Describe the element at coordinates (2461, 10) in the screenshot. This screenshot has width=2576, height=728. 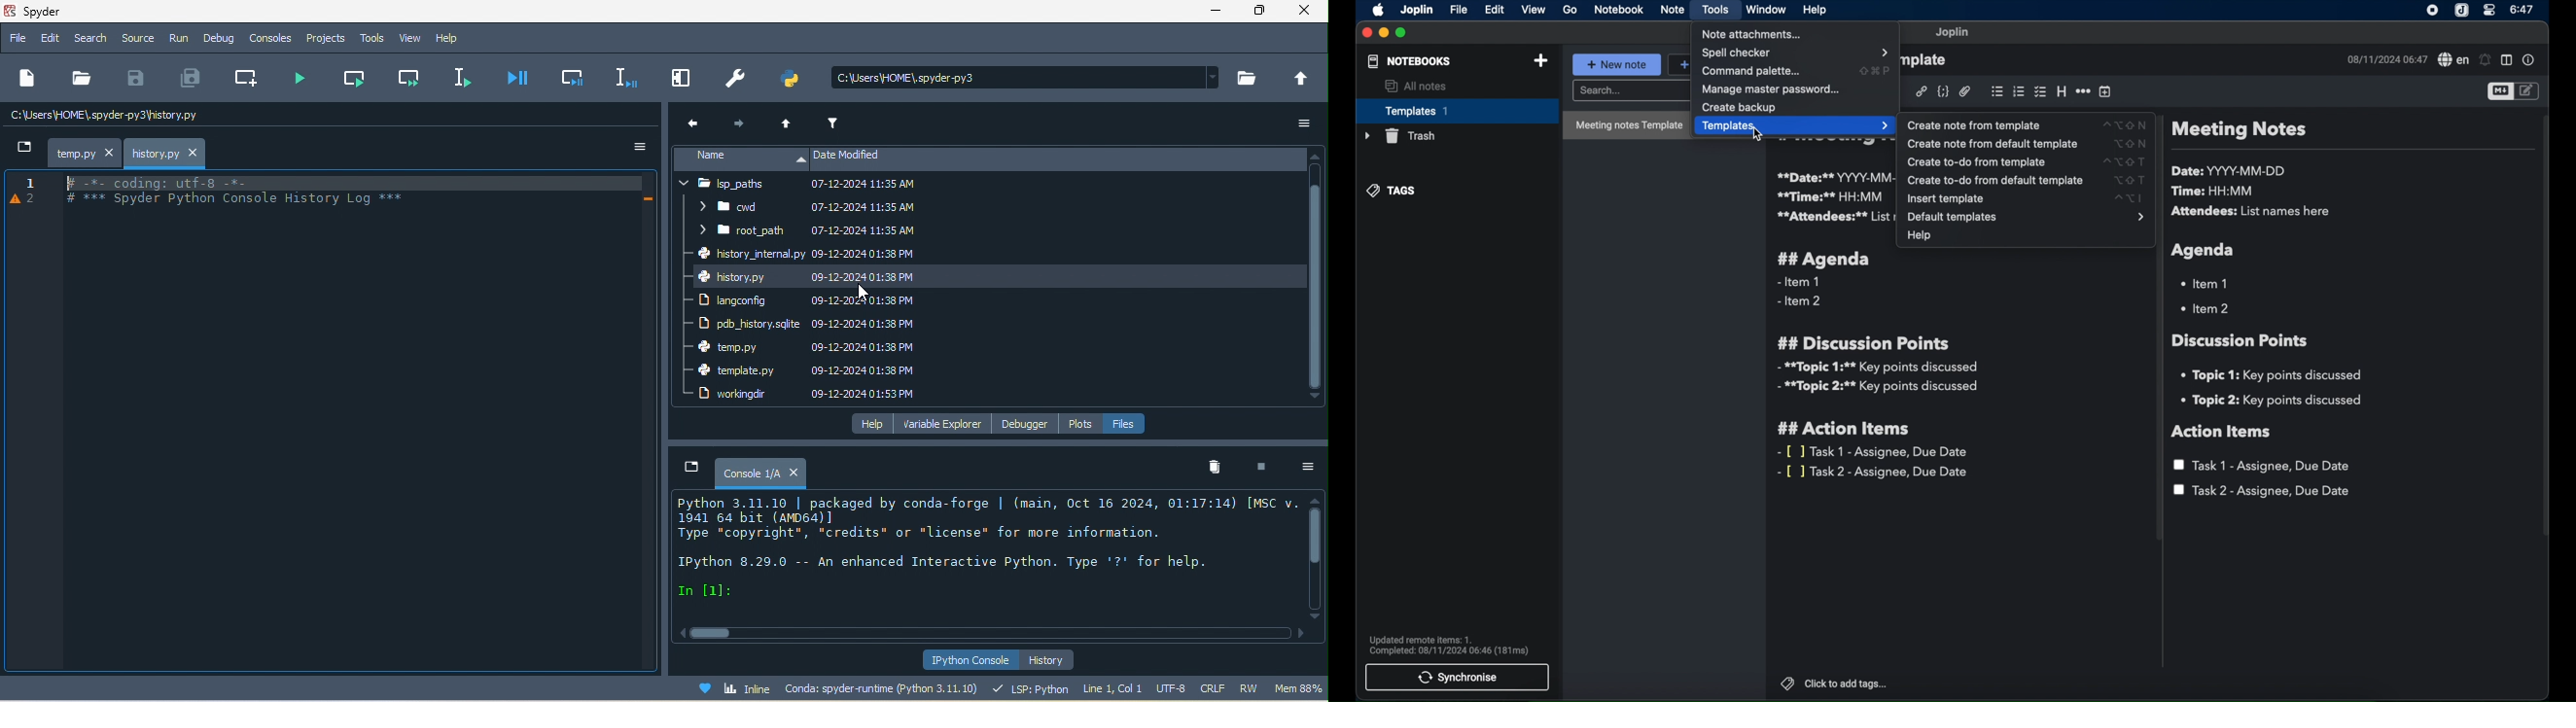
I see `Joplin` at that location.